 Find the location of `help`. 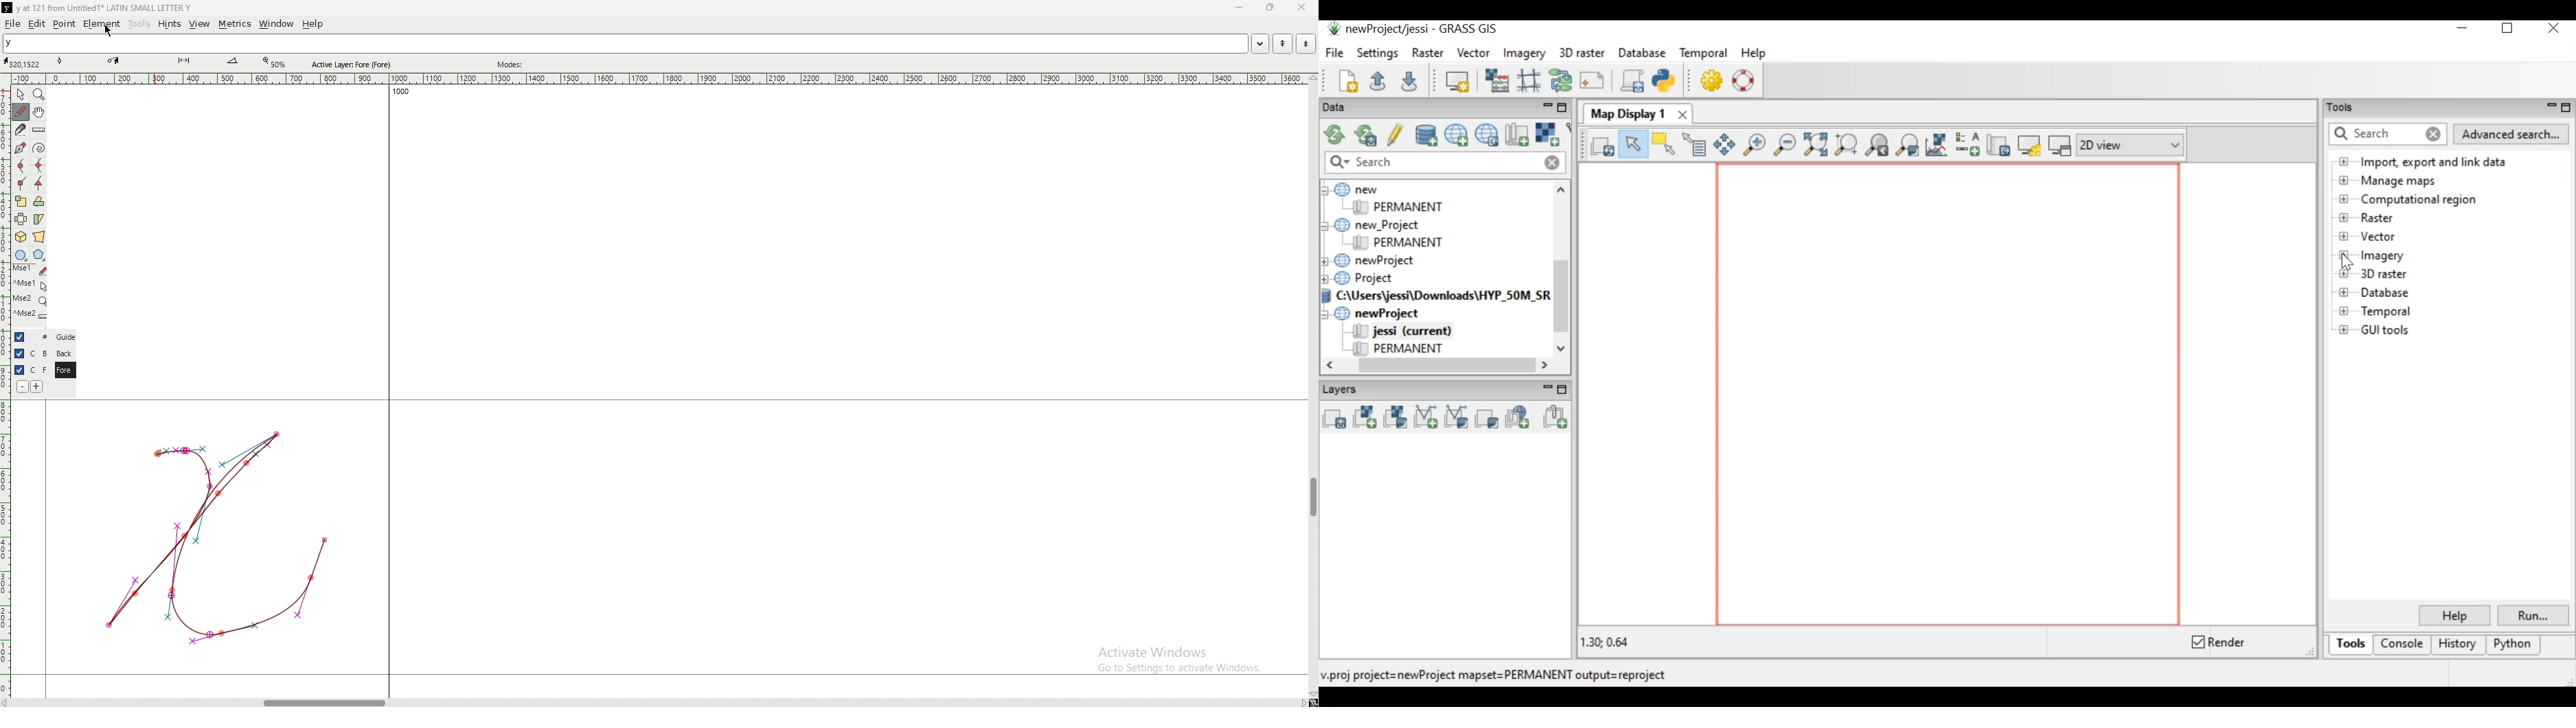

help is located at coordinates (312, 24).